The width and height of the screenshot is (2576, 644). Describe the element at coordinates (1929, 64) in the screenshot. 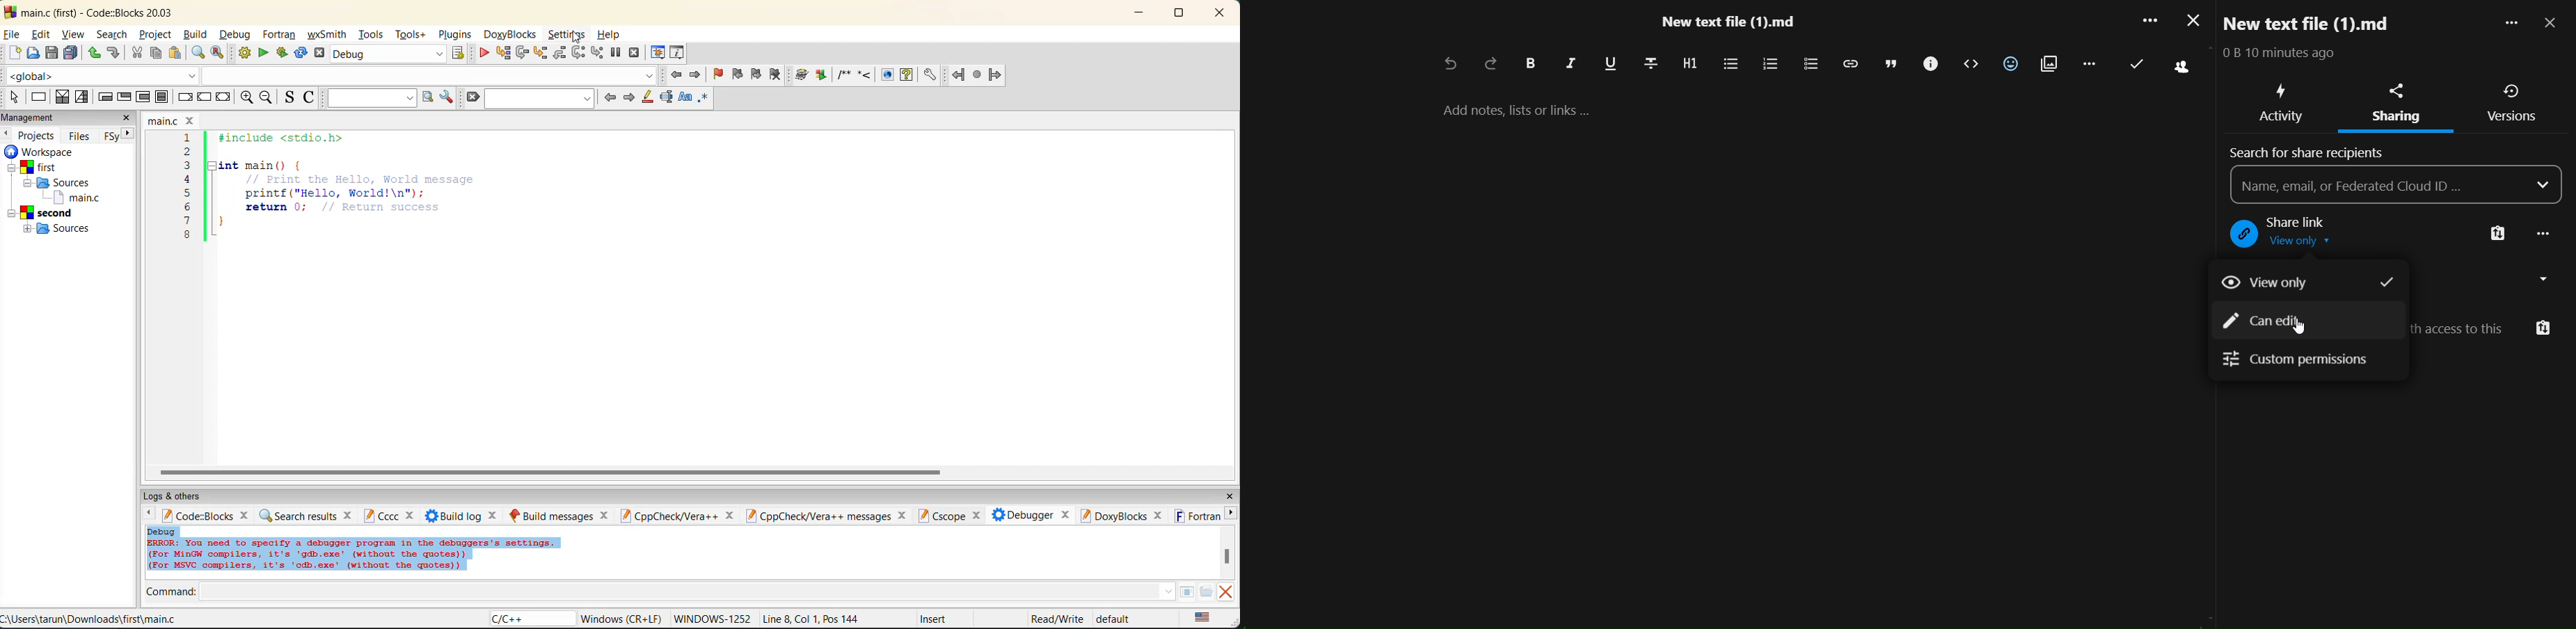

I see `call out ` at that location.